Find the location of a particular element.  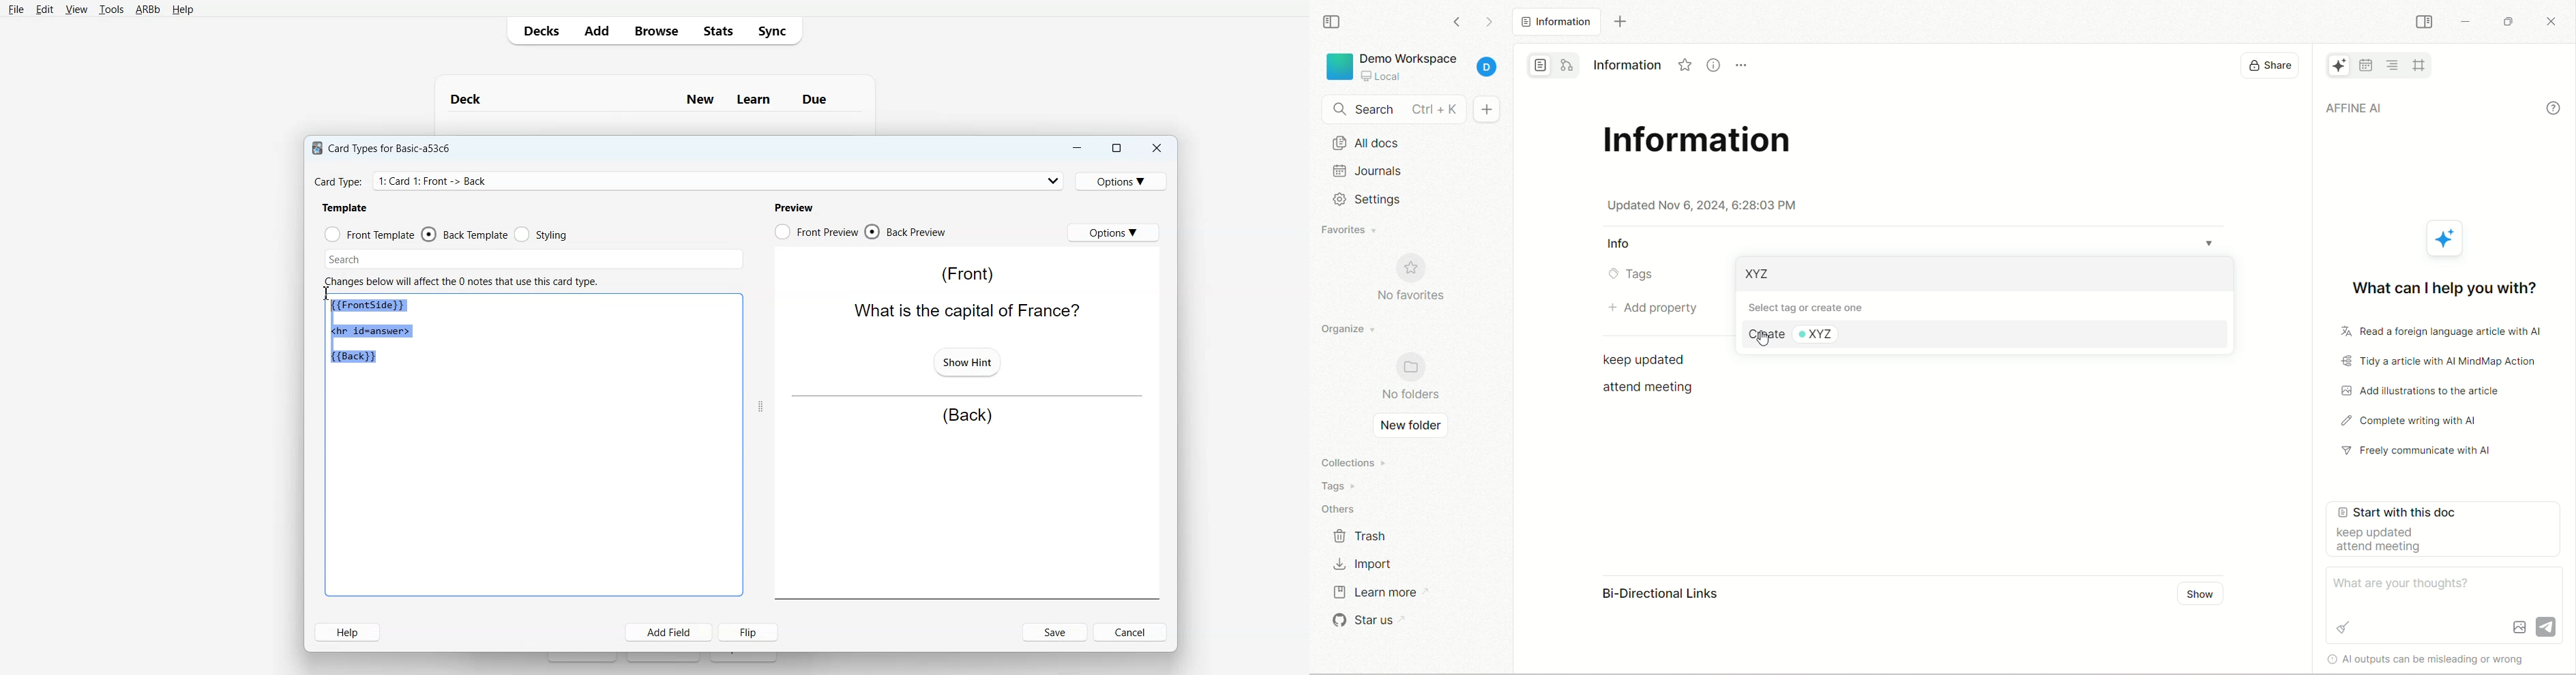

complete writing with AI is located at coordinates (2425, 423).